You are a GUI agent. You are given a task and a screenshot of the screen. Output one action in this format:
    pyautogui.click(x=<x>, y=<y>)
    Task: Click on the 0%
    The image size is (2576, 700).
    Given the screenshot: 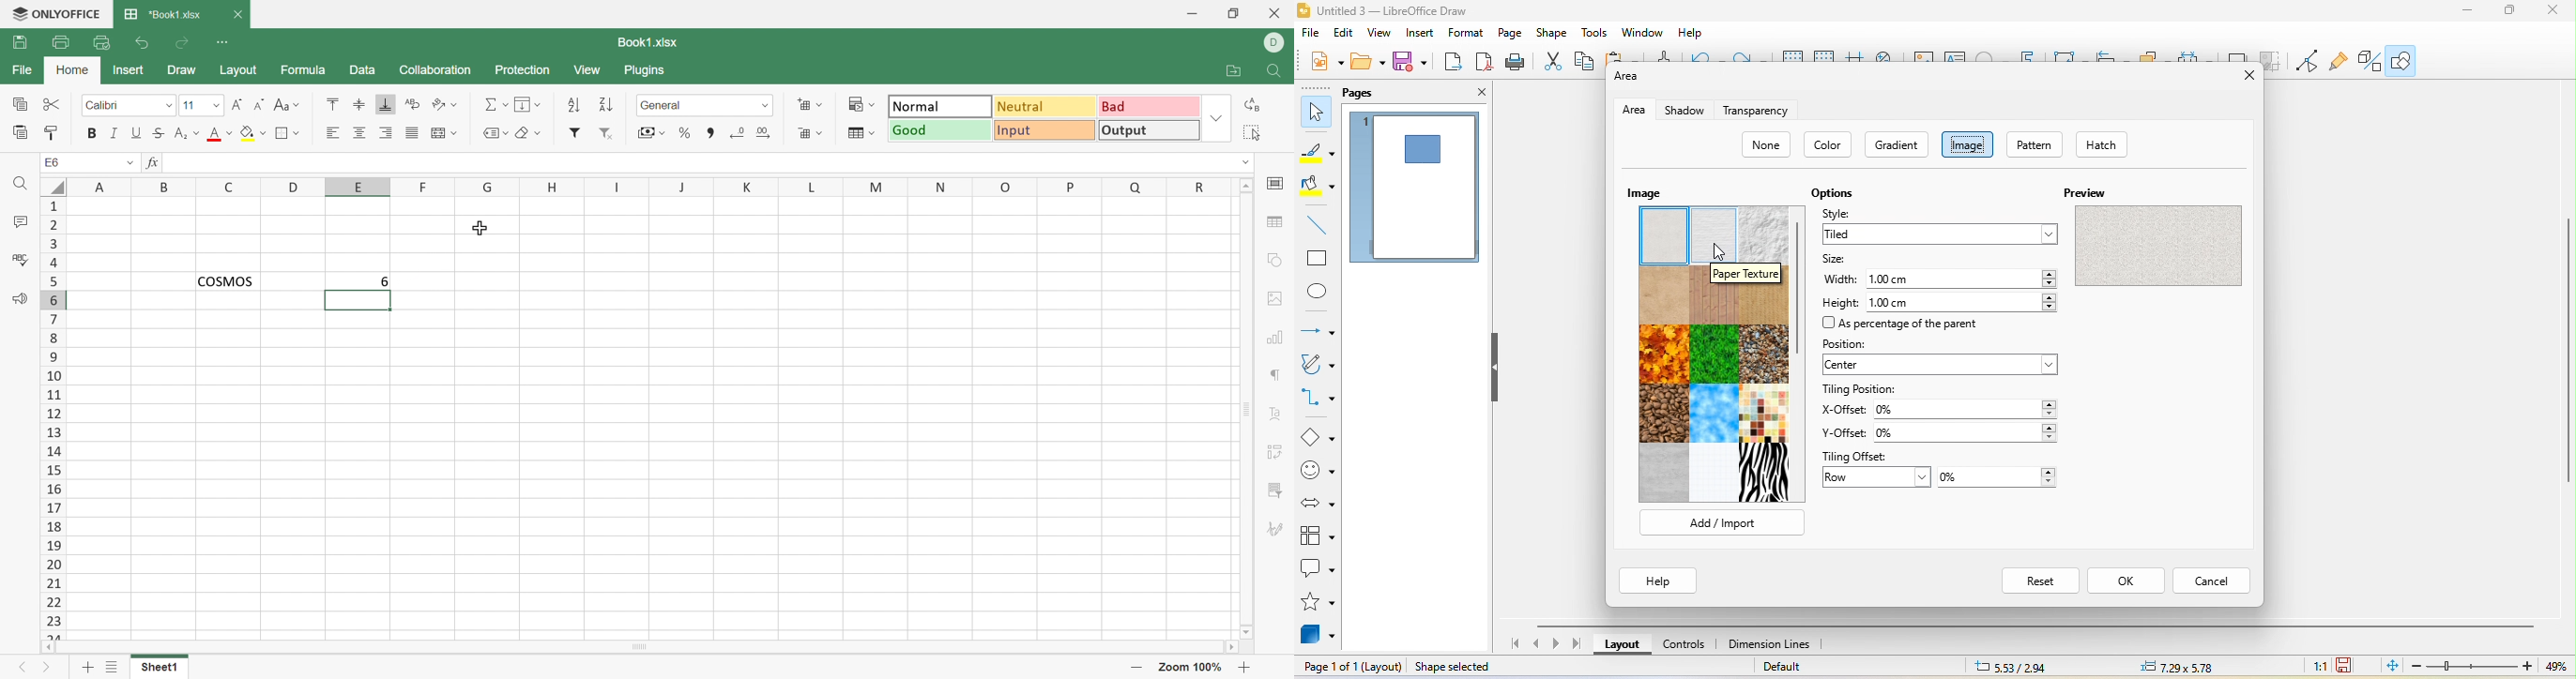 What is the action you would take?
    pyautogui.click(x=1964, y=433)
    